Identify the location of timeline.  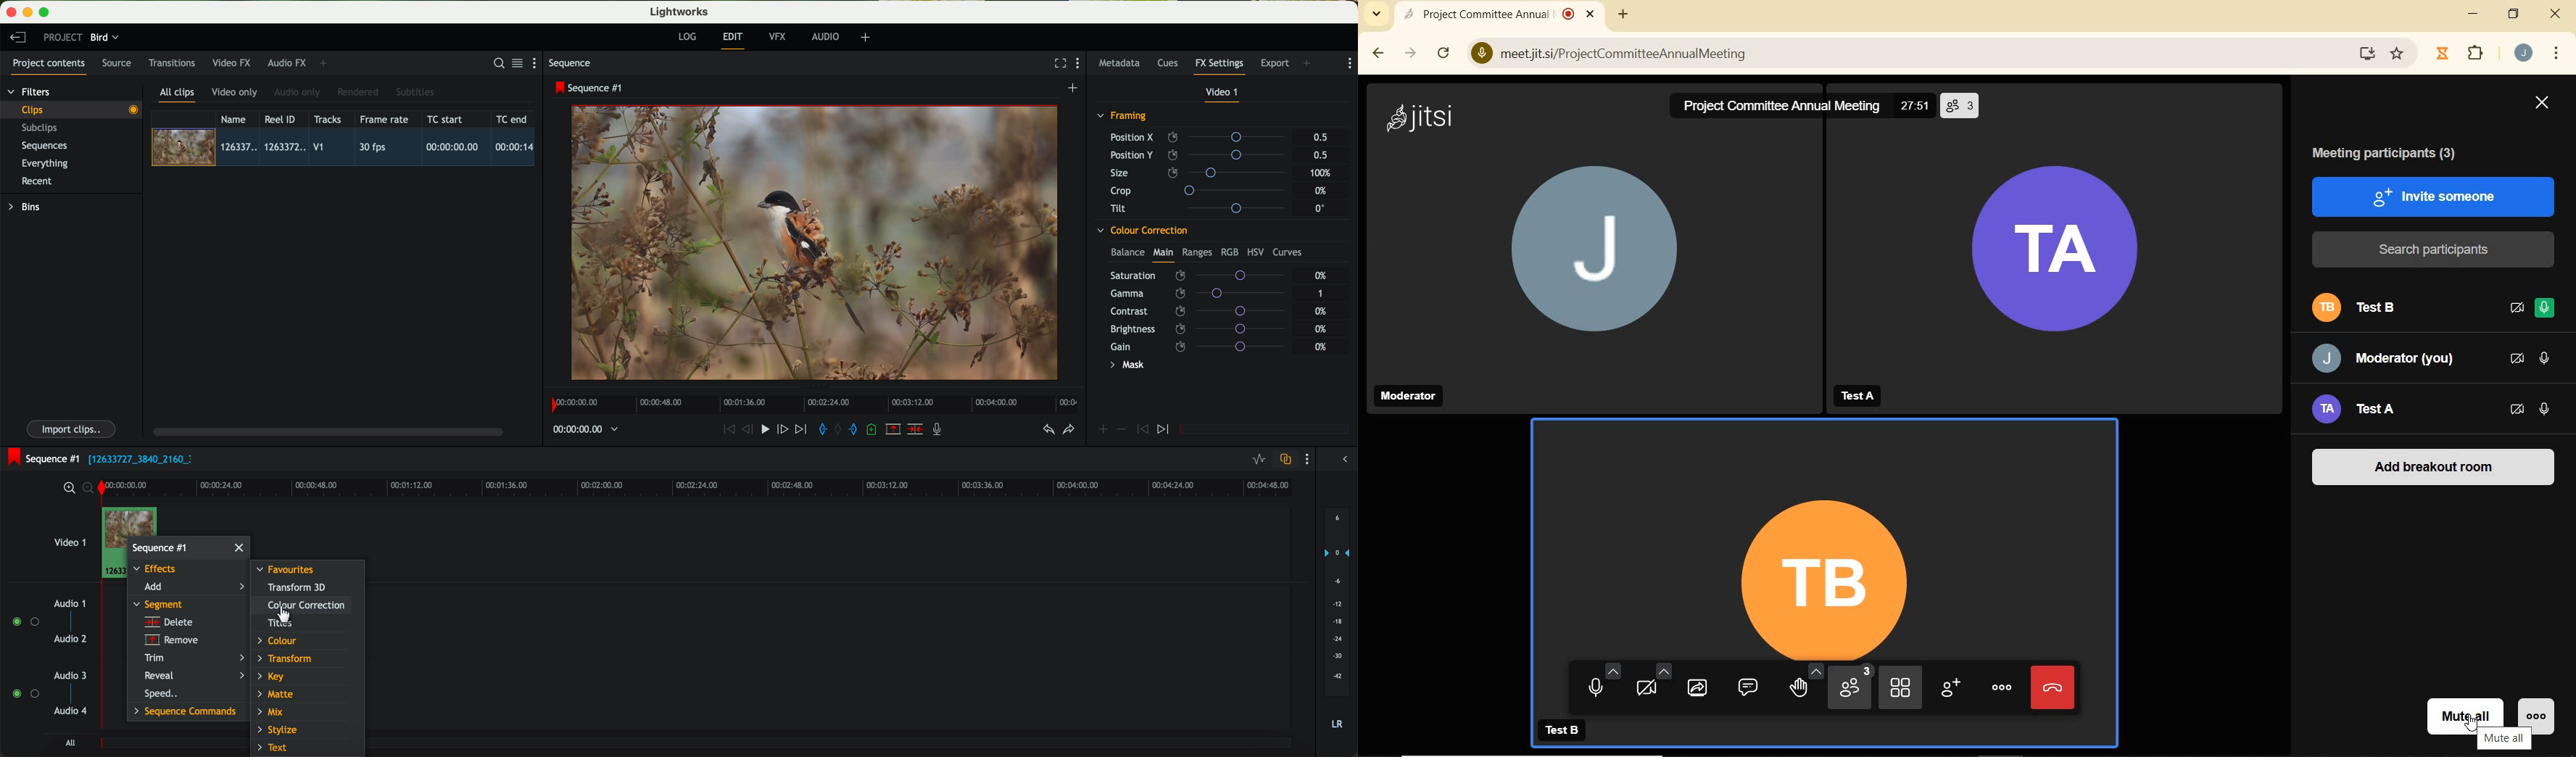
(725, 486).